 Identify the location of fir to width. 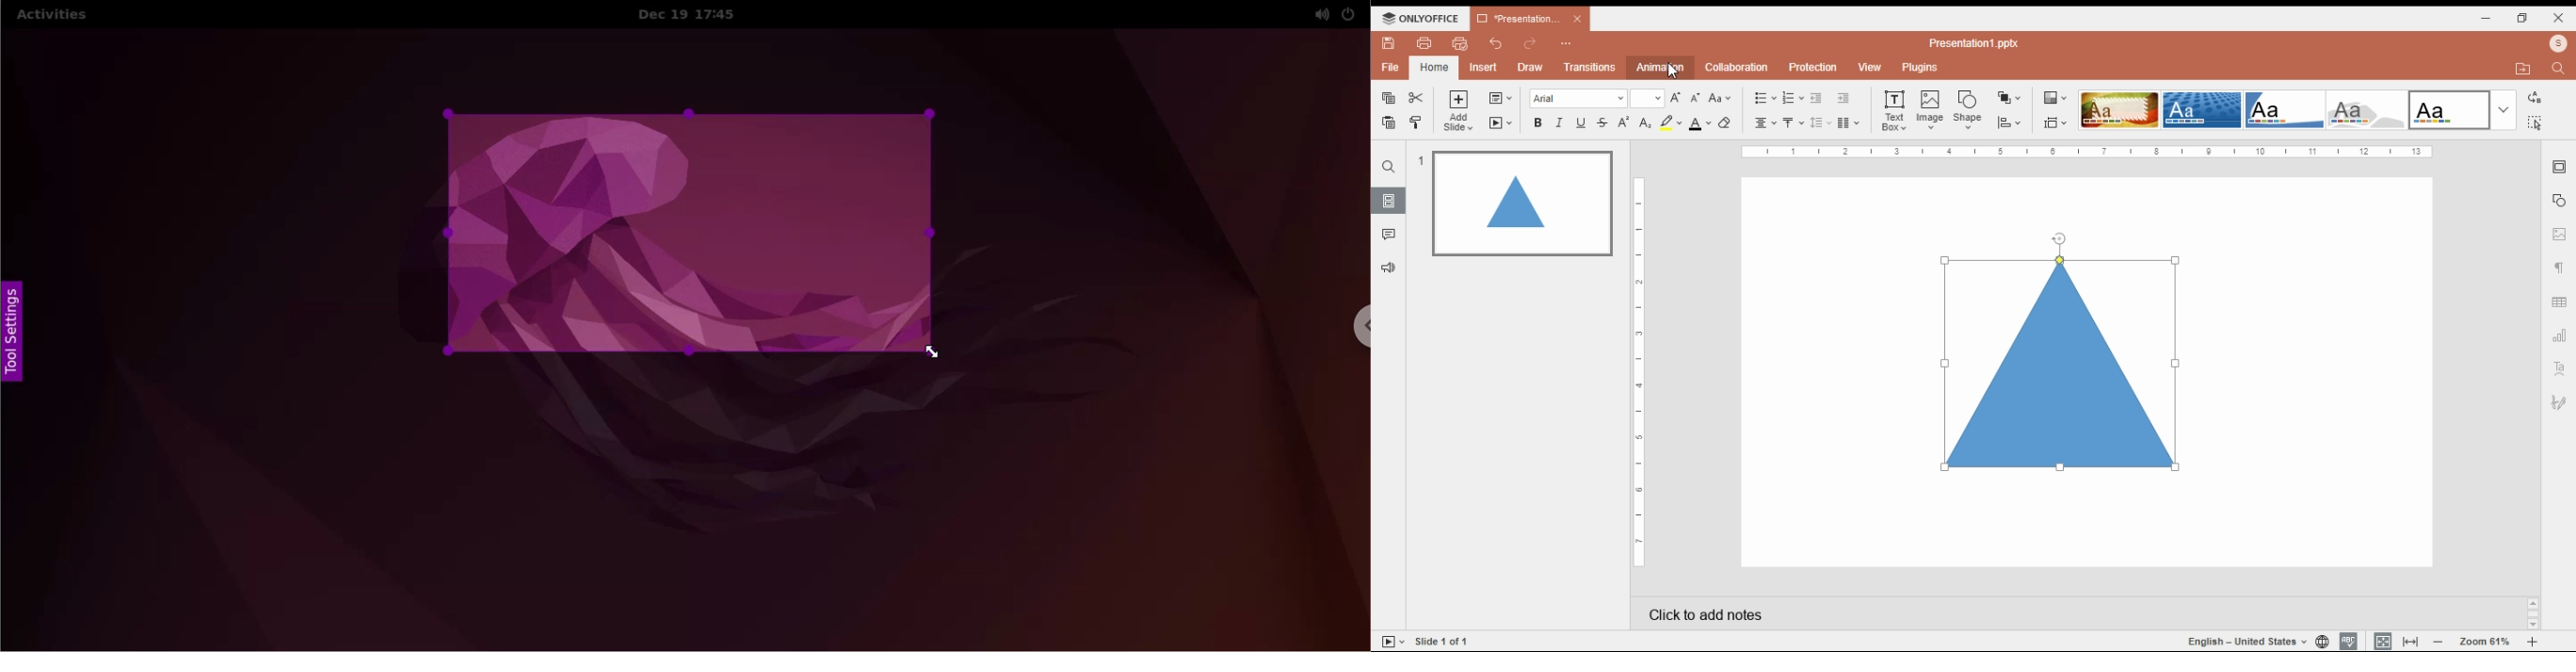
(2410, 642).